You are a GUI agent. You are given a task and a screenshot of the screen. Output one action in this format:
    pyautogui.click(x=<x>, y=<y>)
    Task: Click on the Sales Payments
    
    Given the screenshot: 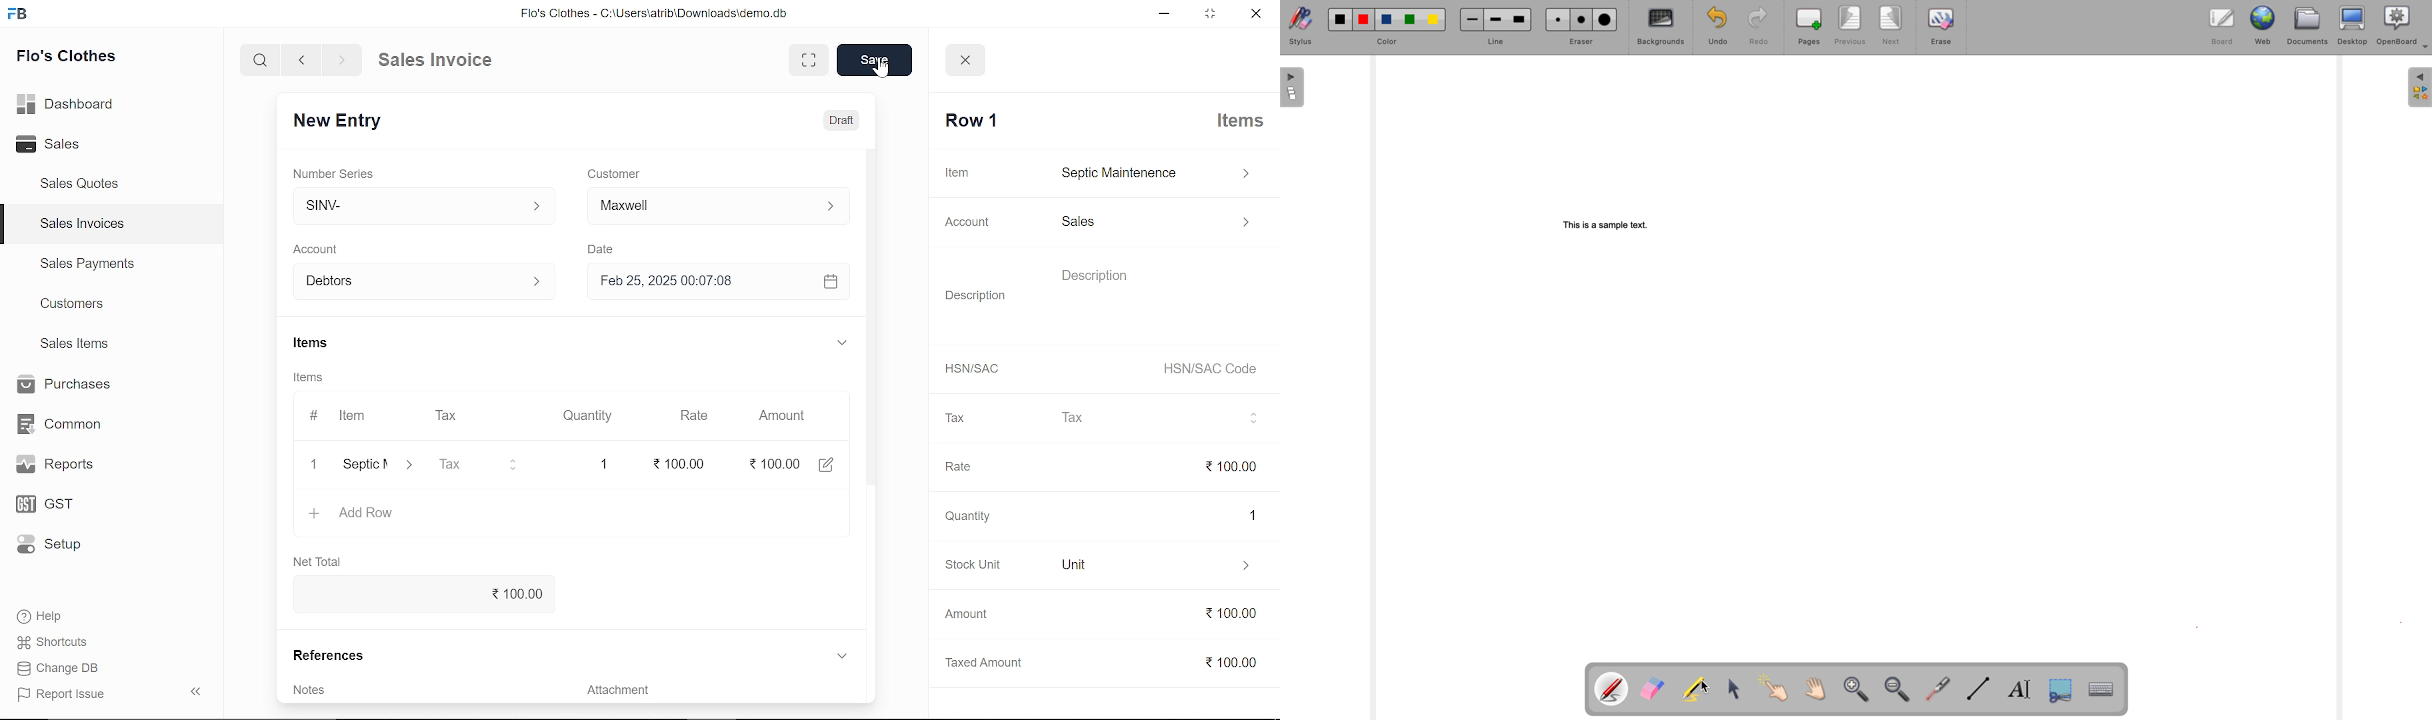 What is the action you would take?
    pyautogui.click(x=87, y=264)
    